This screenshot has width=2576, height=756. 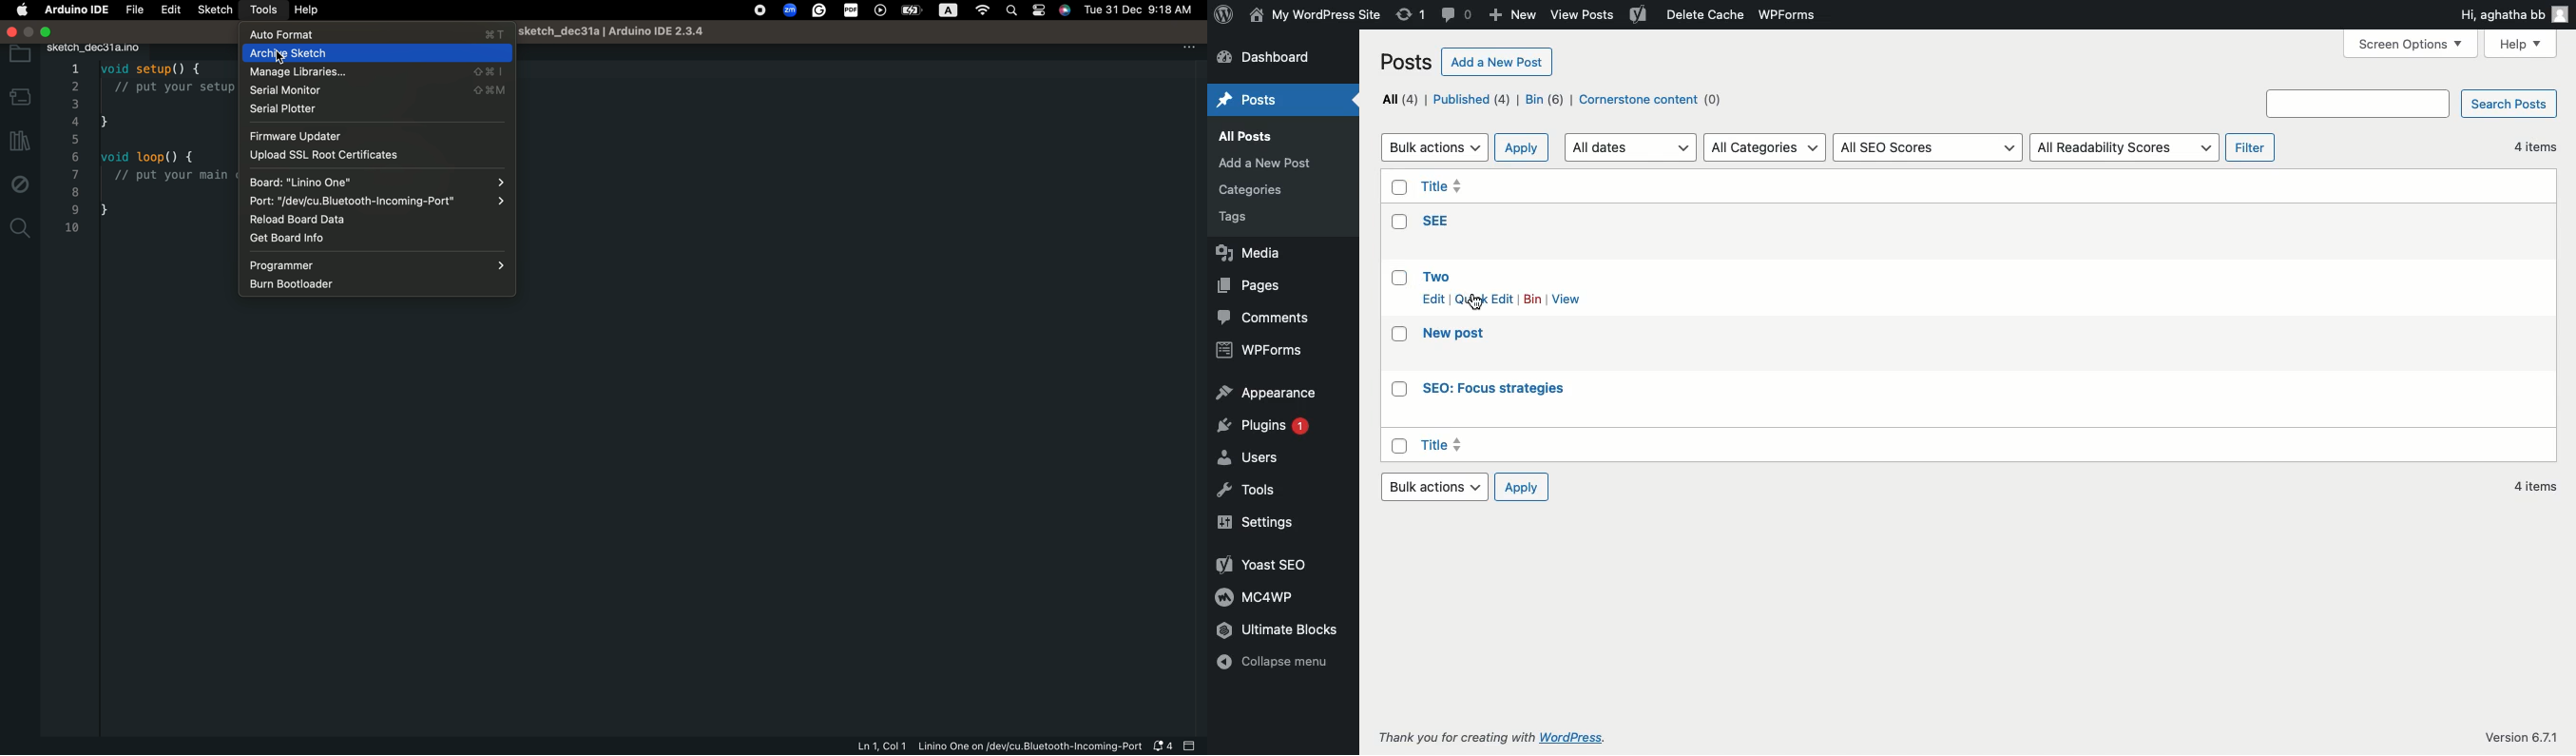 What do you see at coordinates (789, 11) in the screenshot?
I see `zoom` at bounding box center [789, 11].